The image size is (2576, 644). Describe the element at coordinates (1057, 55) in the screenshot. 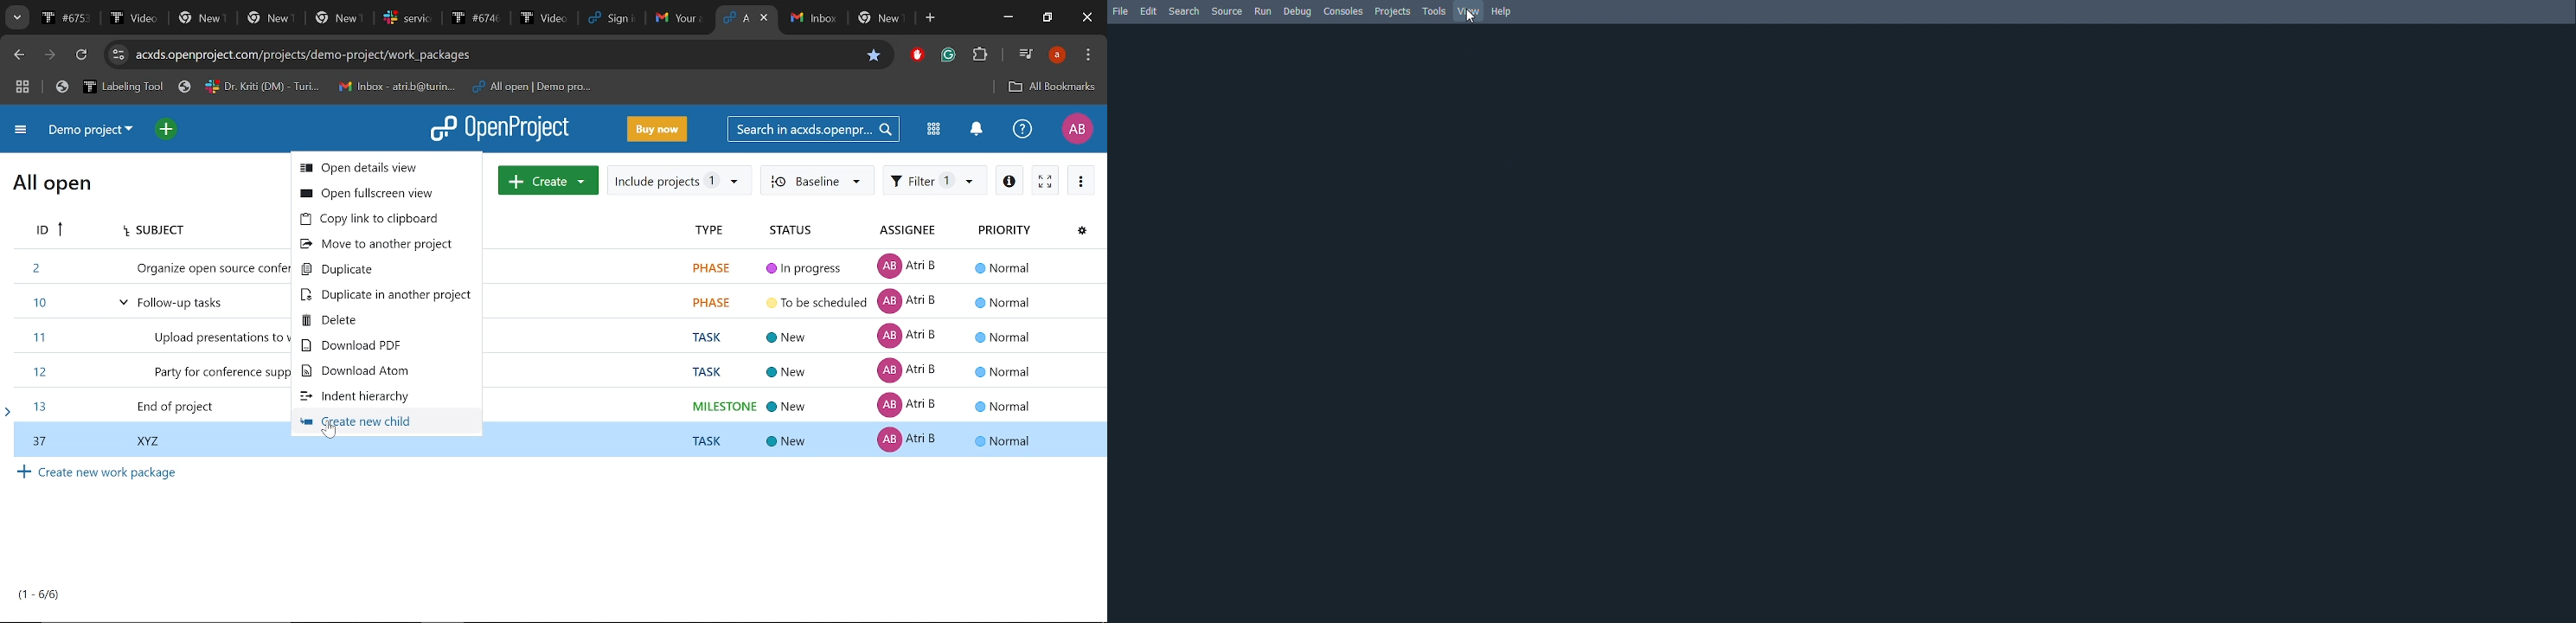

I see `profile` at that location.